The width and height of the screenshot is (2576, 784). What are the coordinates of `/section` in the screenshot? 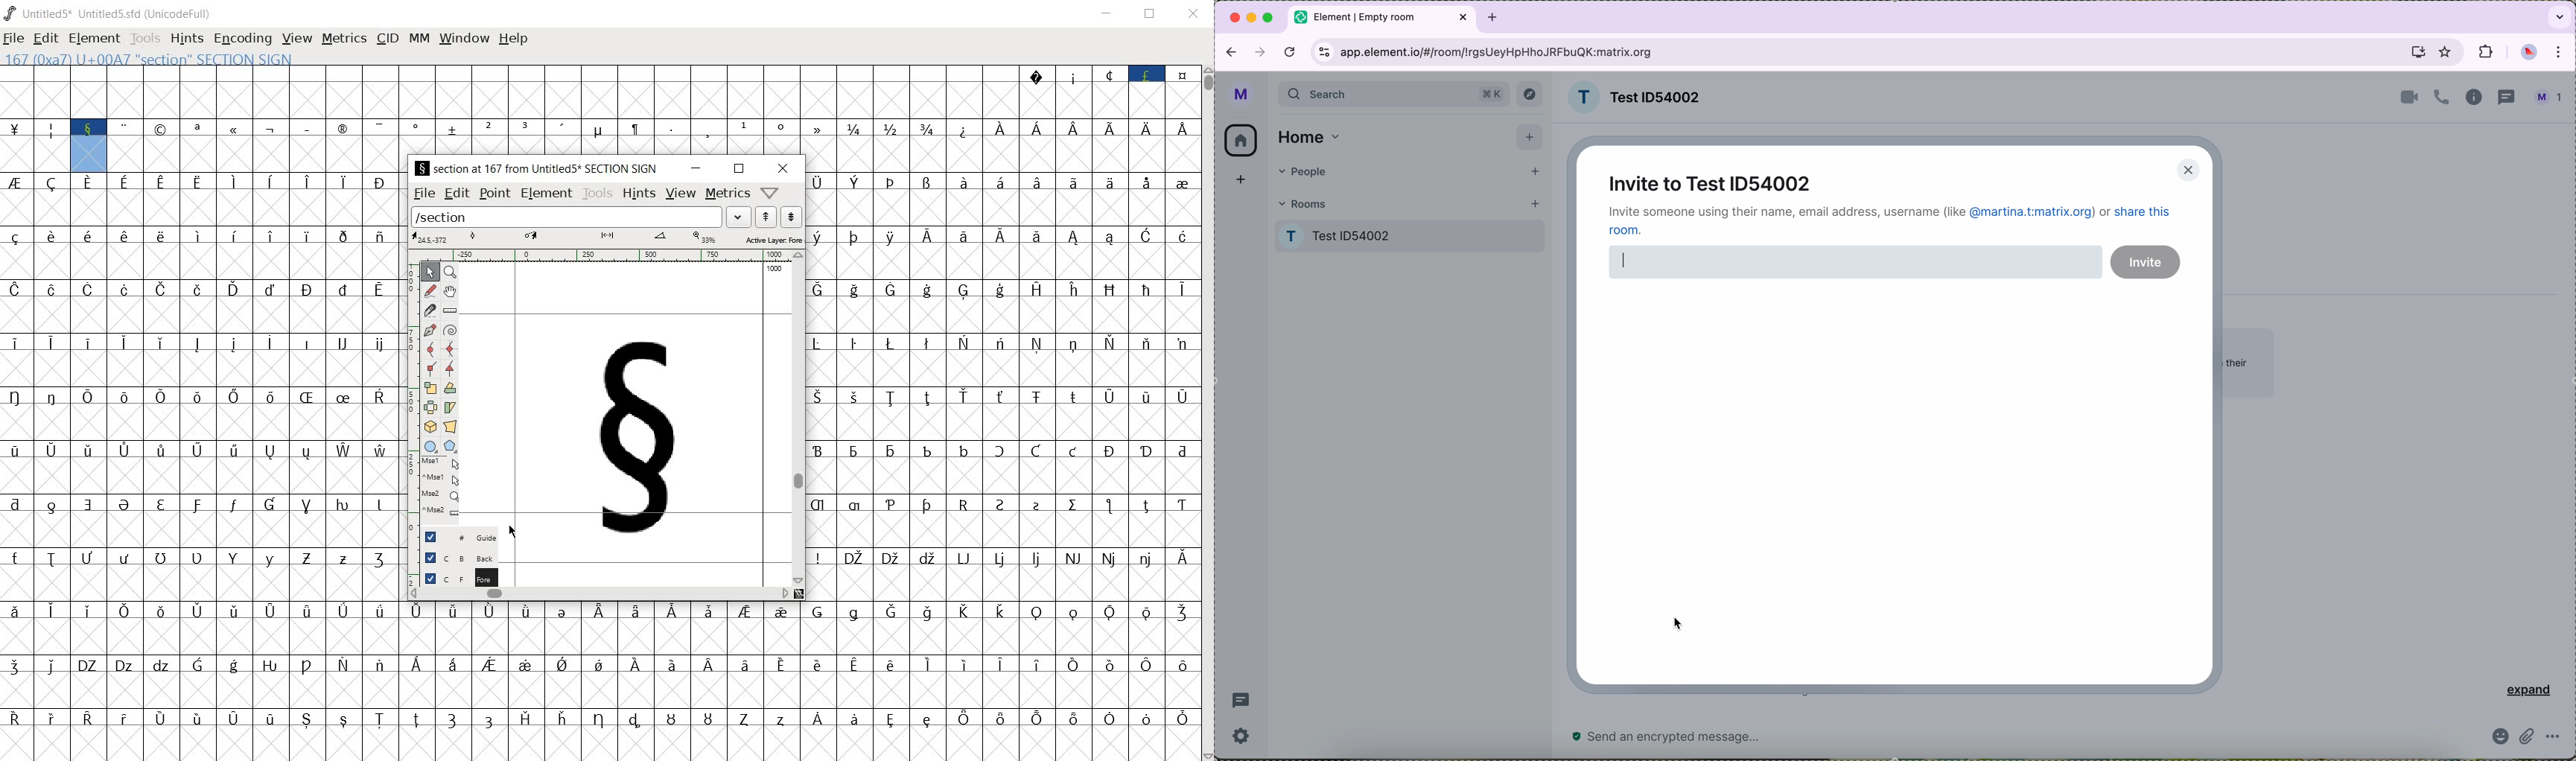 It's located at (564, 218).